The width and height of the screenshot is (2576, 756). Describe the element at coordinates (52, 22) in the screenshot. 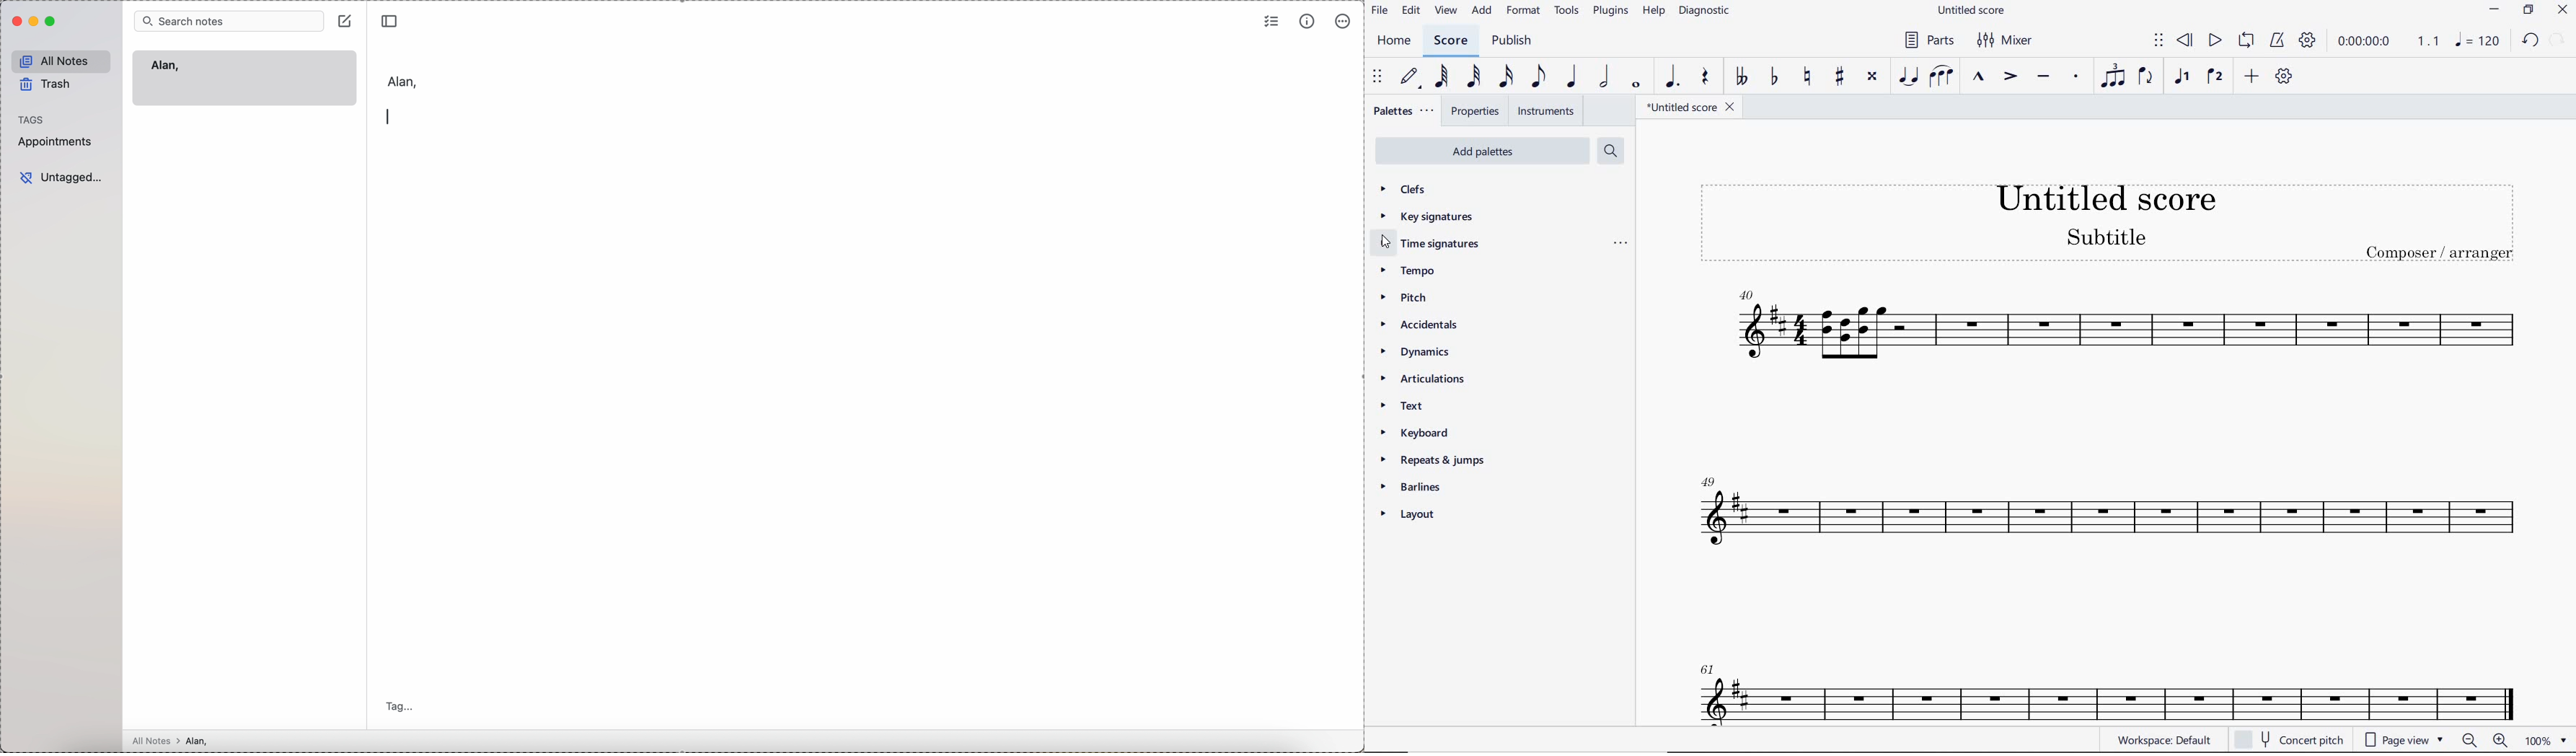

I see `maximize` at that location.